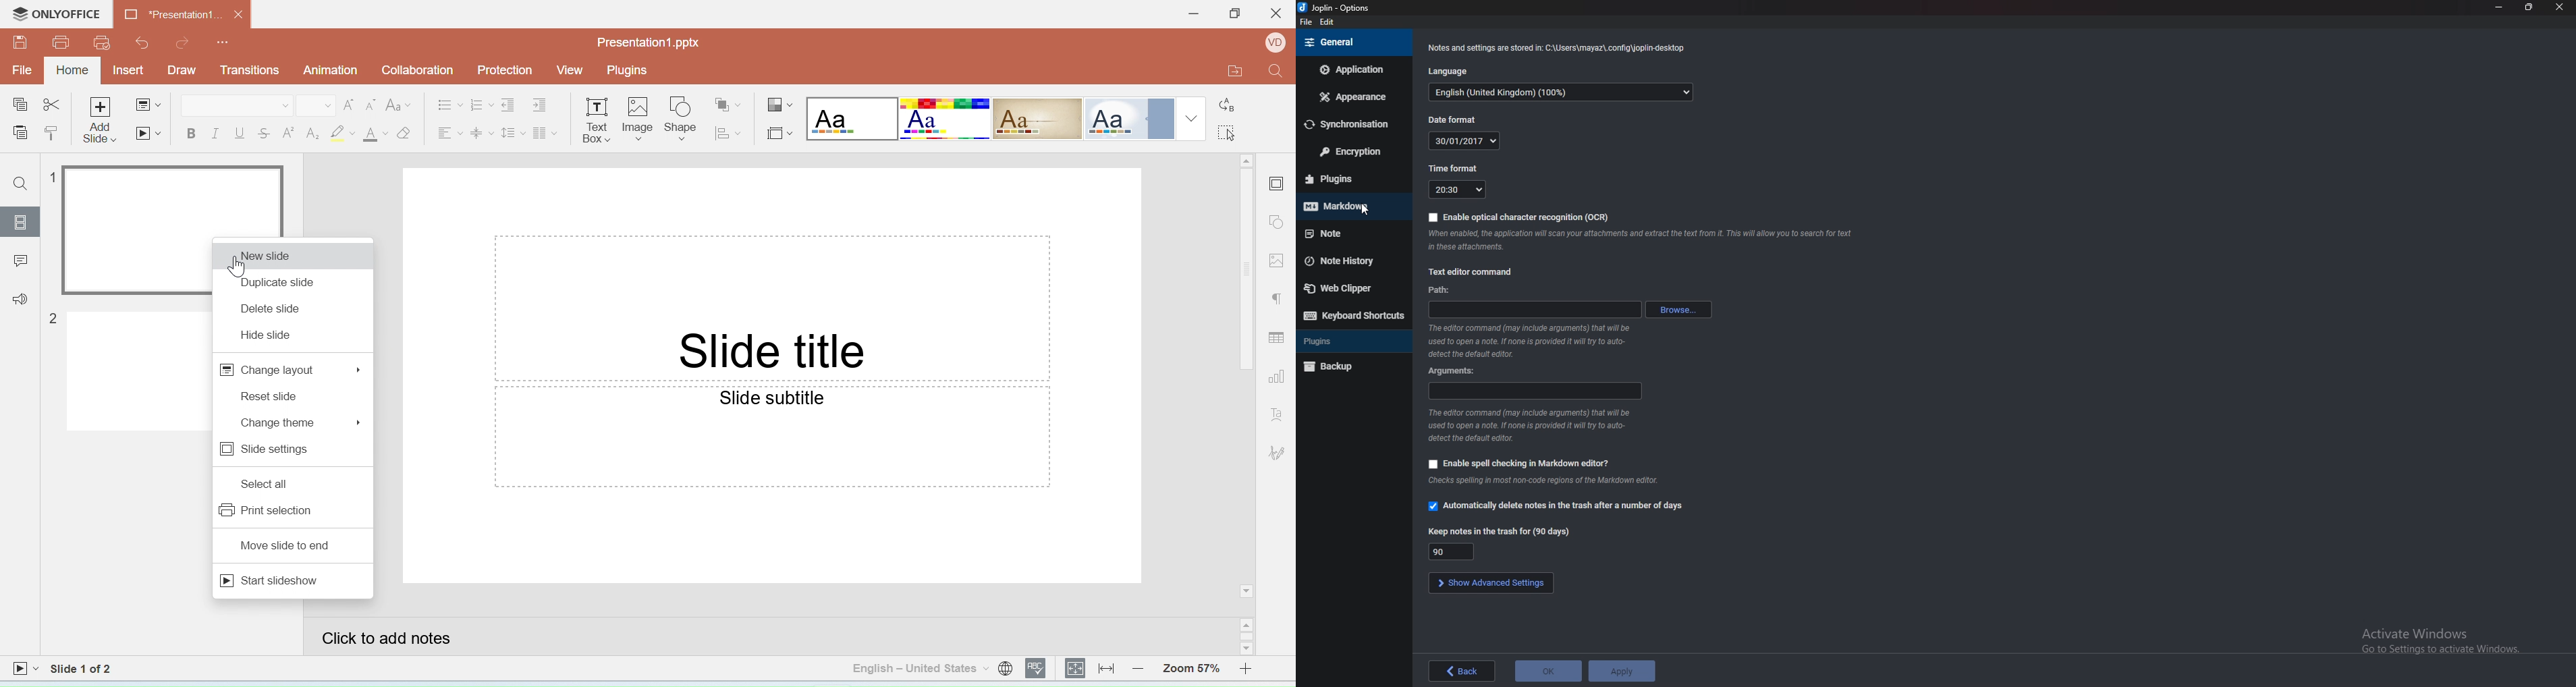 This screenshot has width=2576, height=700. Describe the element at coordinates (1354, 288) in the screenshot. I see `web clipper` at that location.